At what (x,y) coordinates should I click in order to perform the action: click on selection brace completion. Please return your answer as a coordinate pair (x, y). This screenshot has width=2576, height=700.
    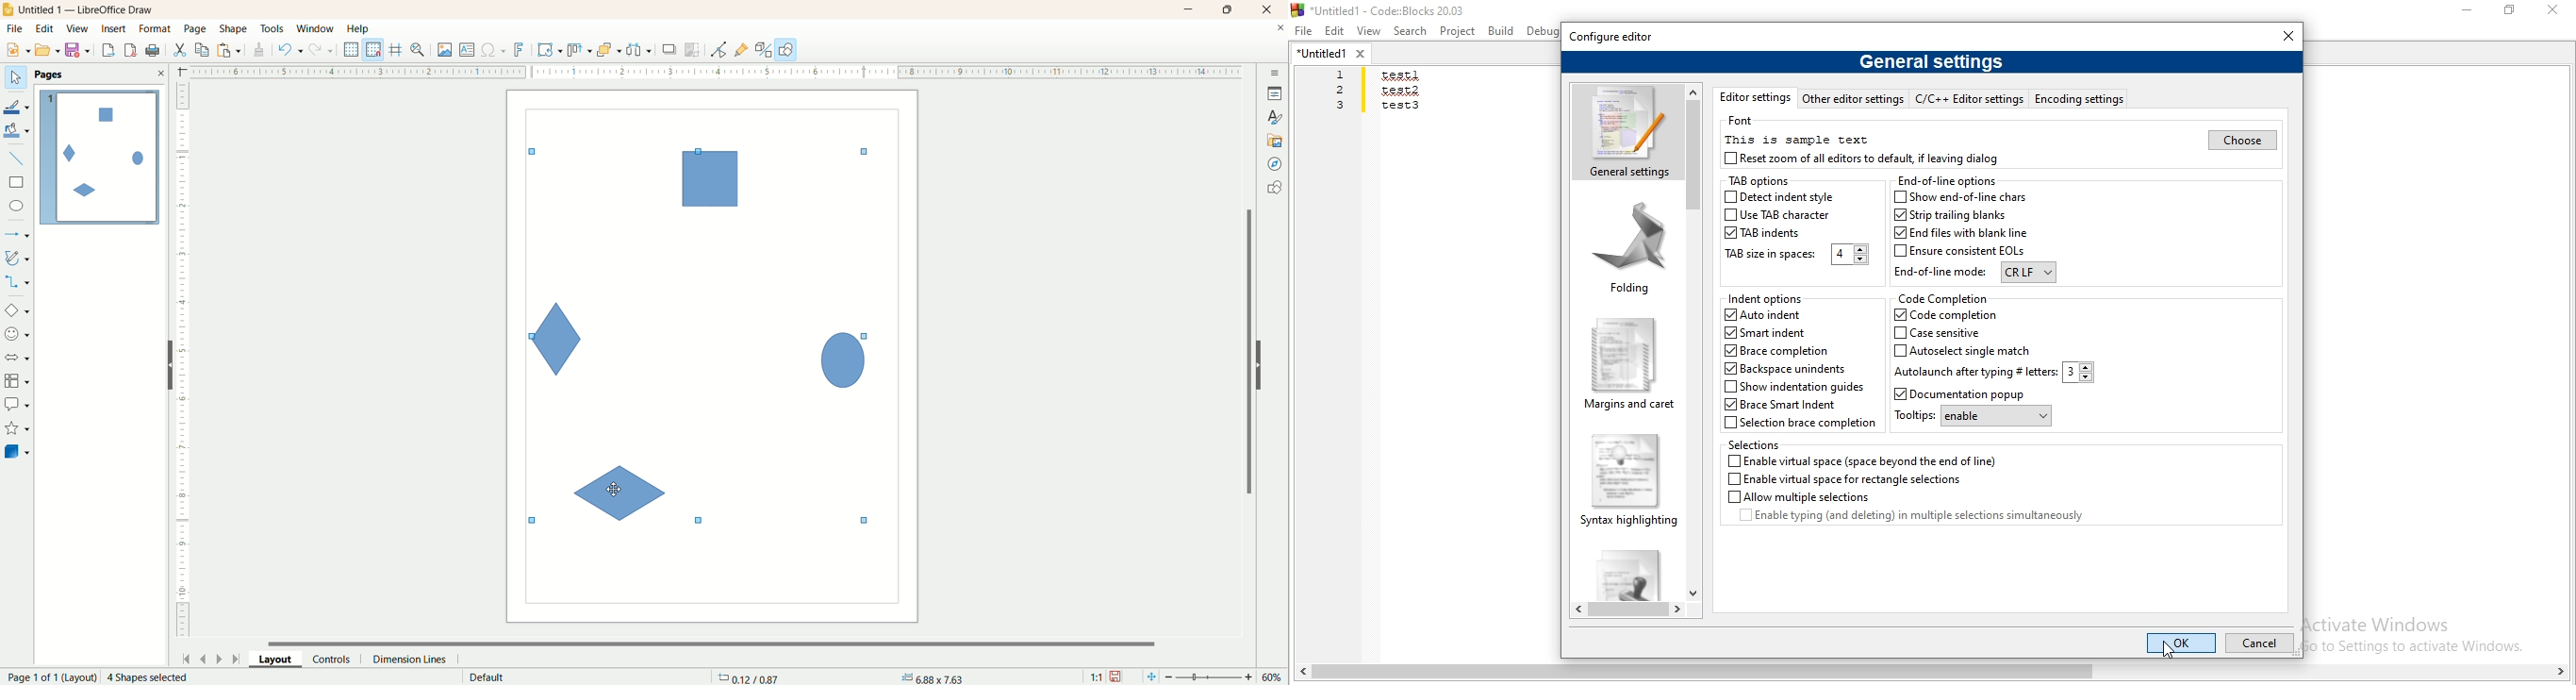
    Looking at the image, I should click on (1801, 424).